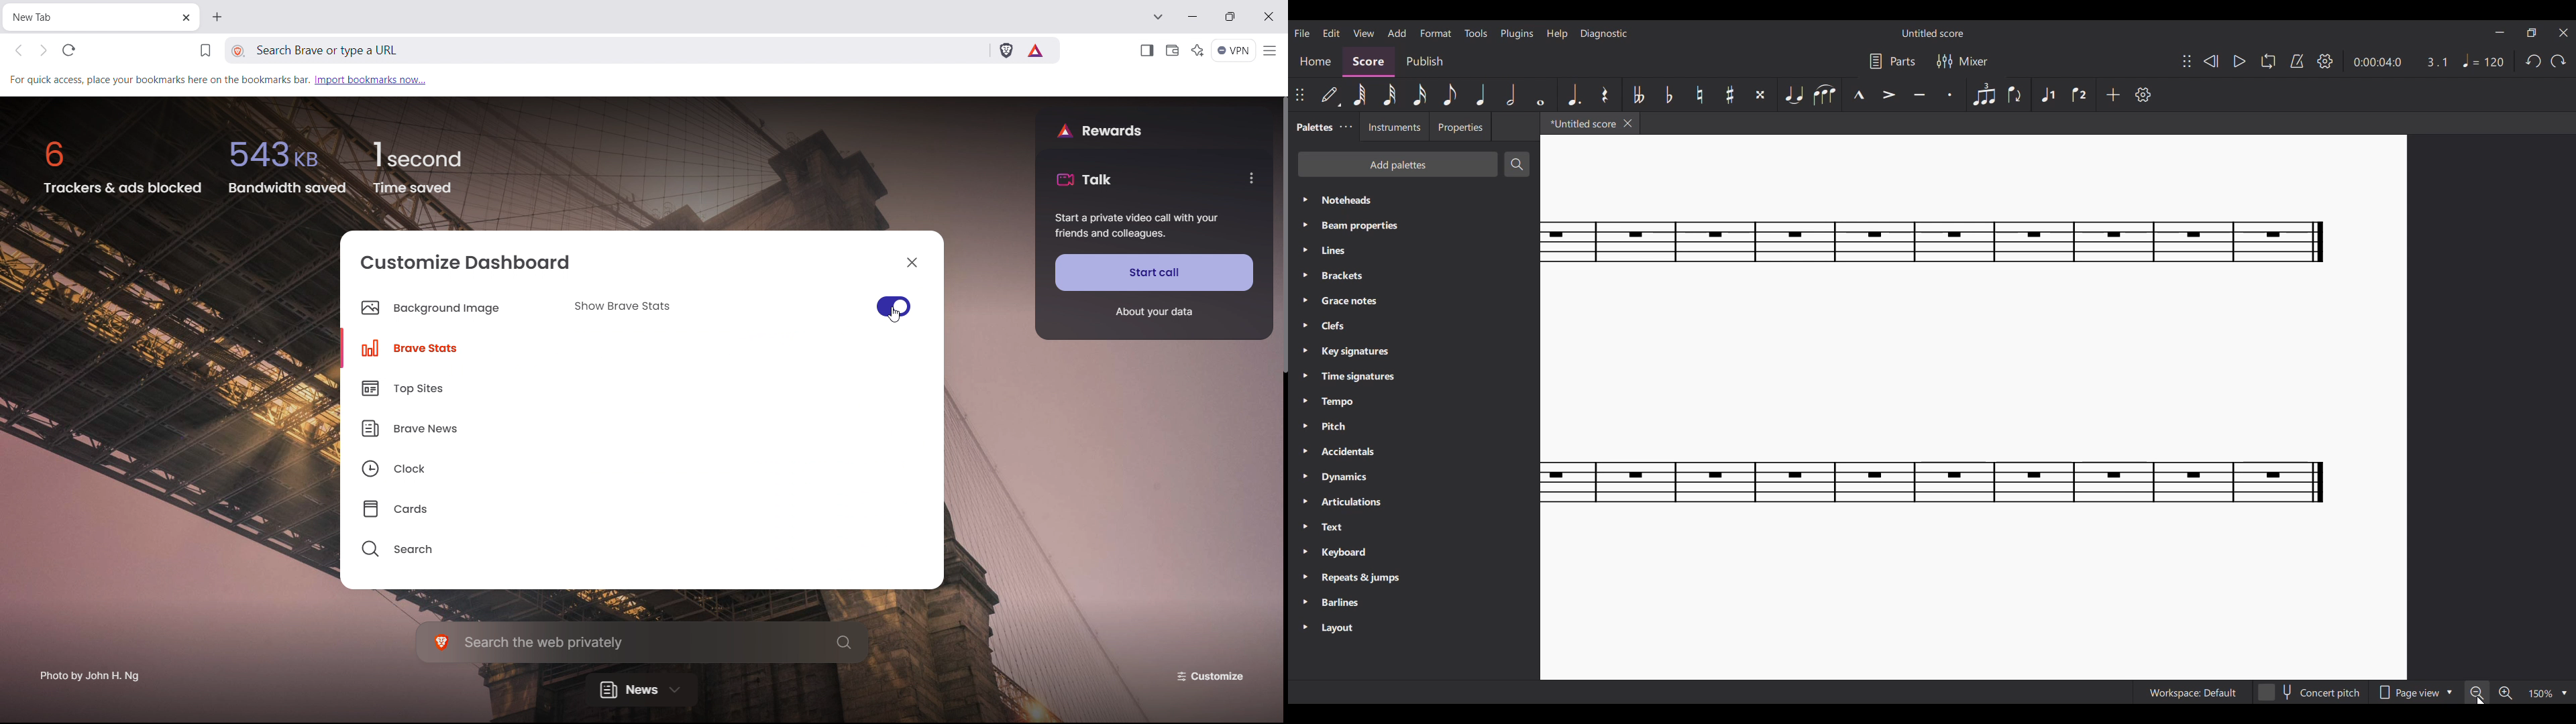 This screenshot has width=2576, height=728. Describe the element at coordinates (2476, 692) in the screenshot. I see `Zoom out, highlighted by cursor` at that location.